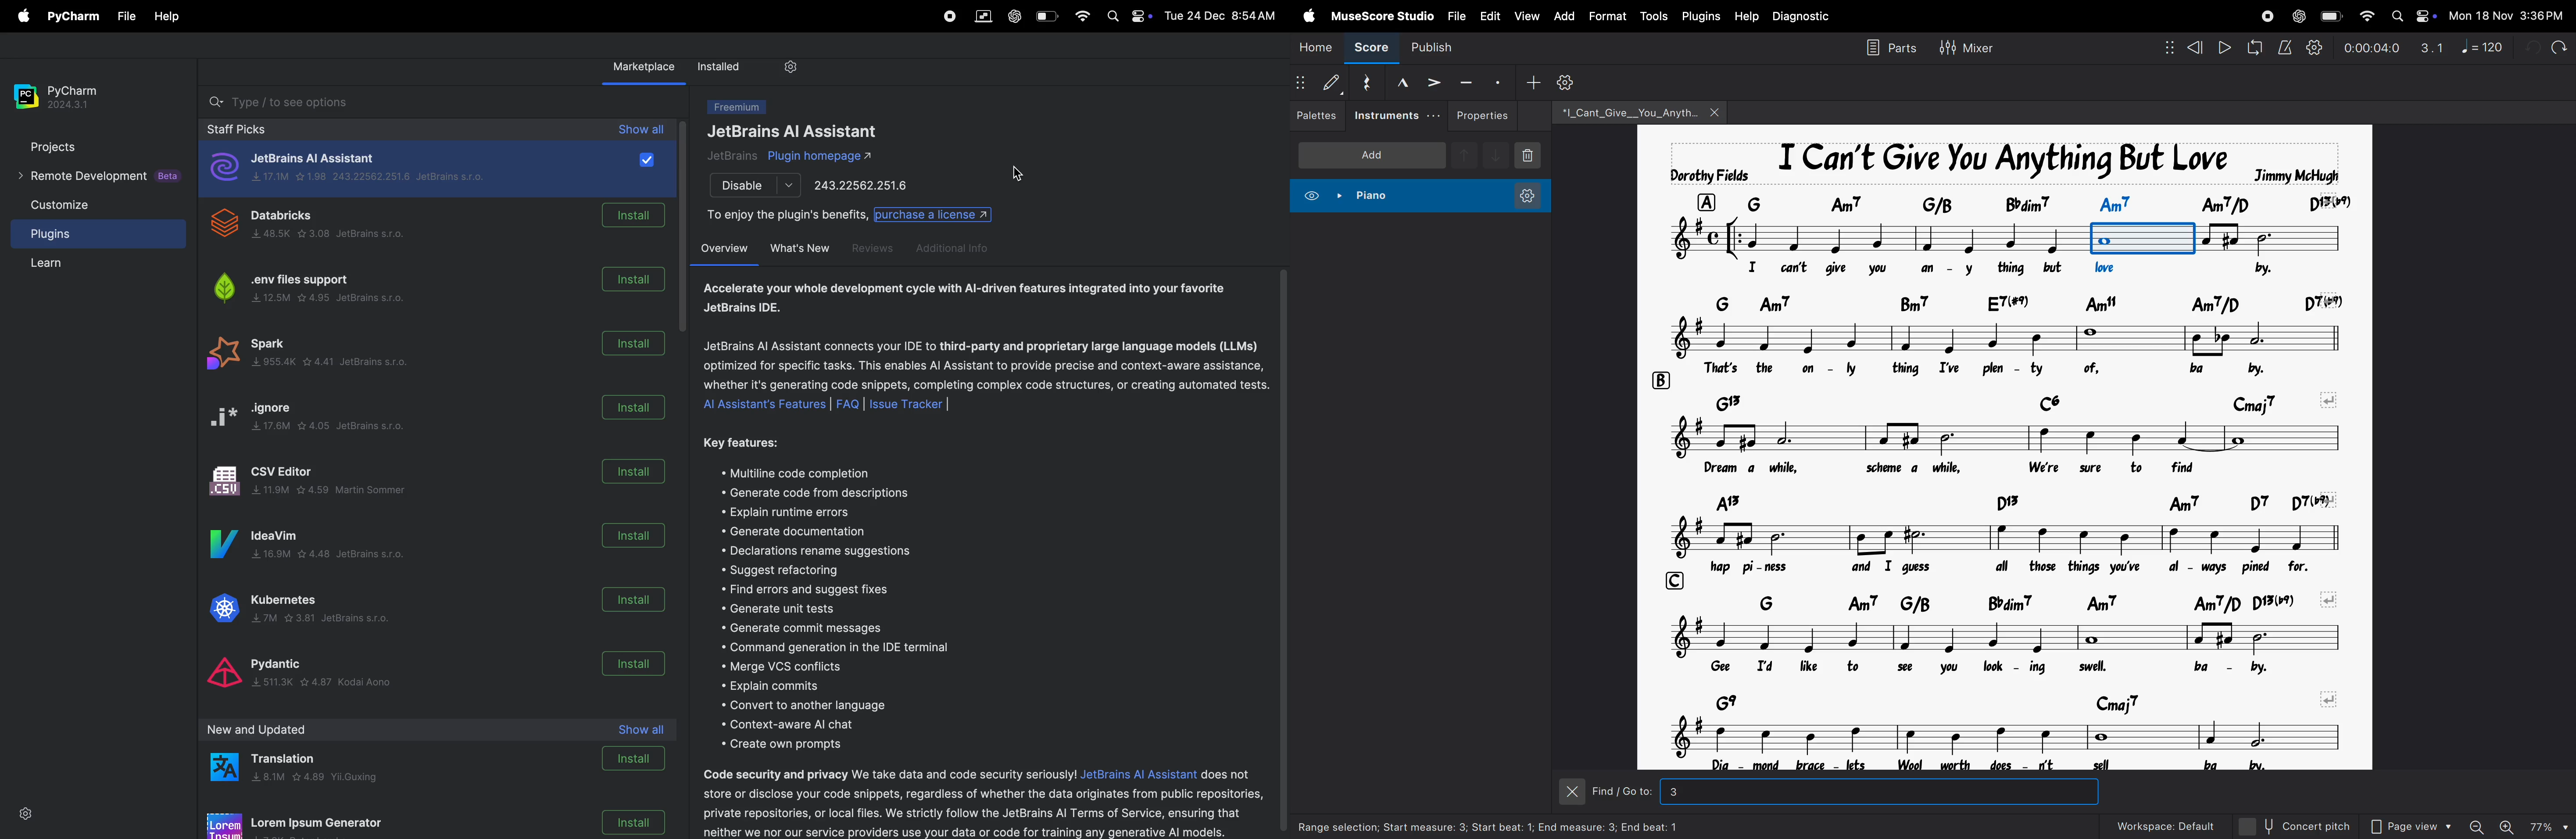  What do you see at coordinates (2476, 825) in the screenshot?
I see `zoom out` at bounding box center [2476, 825].